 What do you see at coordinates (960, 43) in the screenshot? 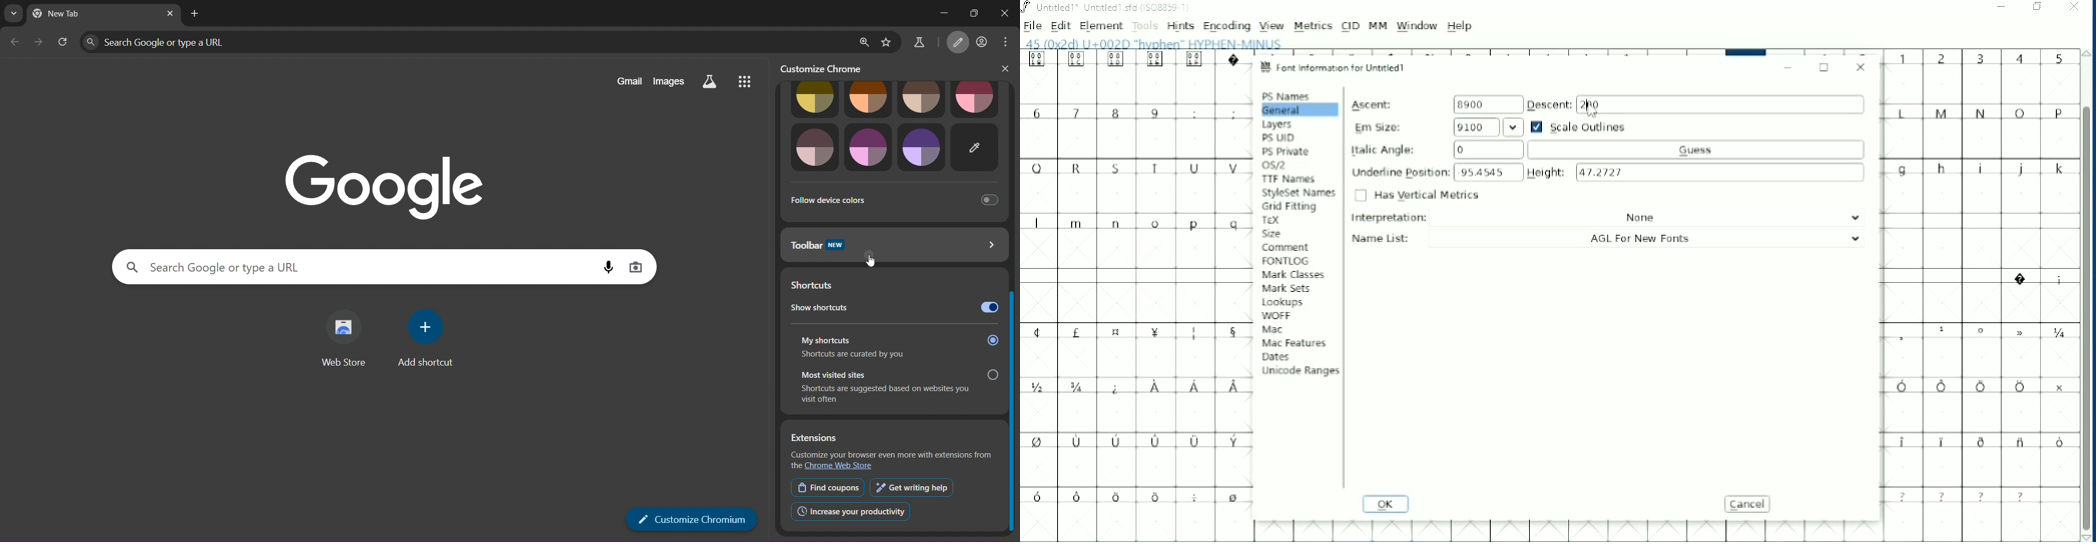
I see `customize chromium` at bounding box center [960, 43].